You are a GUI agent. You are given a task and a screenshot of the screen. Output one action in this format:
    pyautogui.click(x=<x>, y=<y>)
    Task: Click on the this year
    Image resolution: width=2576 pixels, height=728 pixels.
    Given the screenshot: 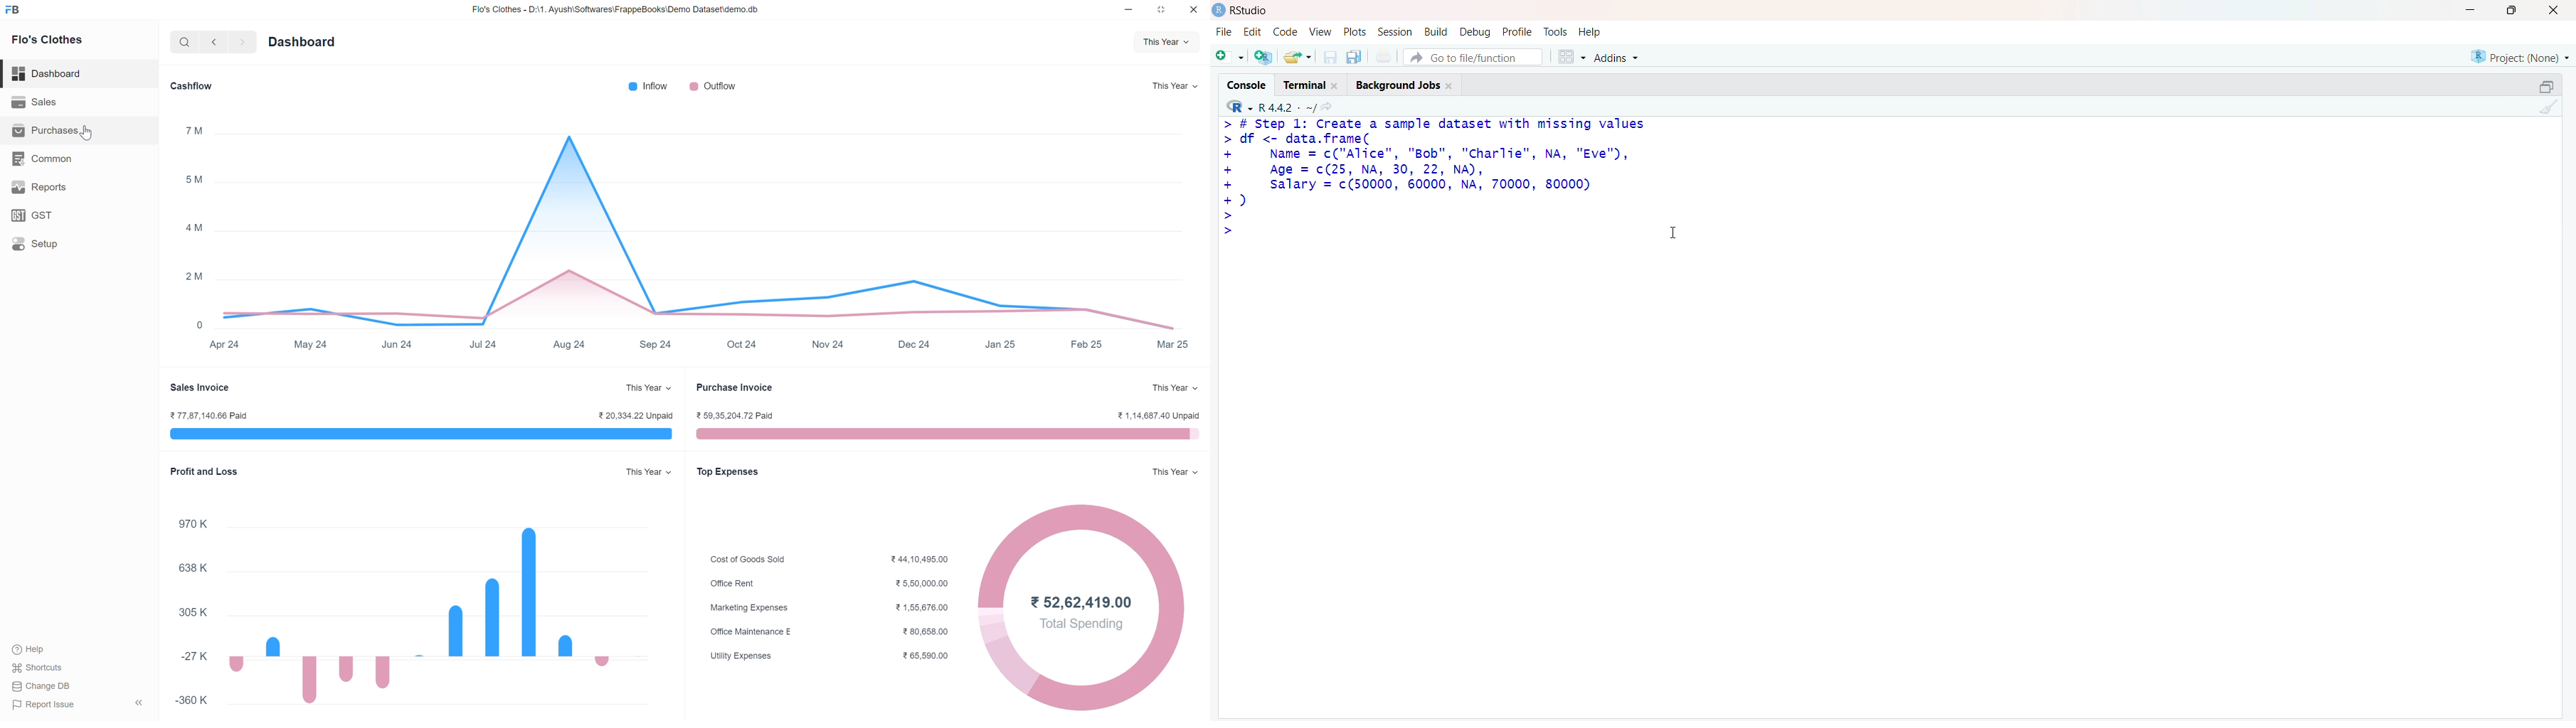 What is the action you would take?
    pyautogui.click(x=651, y=386)
    